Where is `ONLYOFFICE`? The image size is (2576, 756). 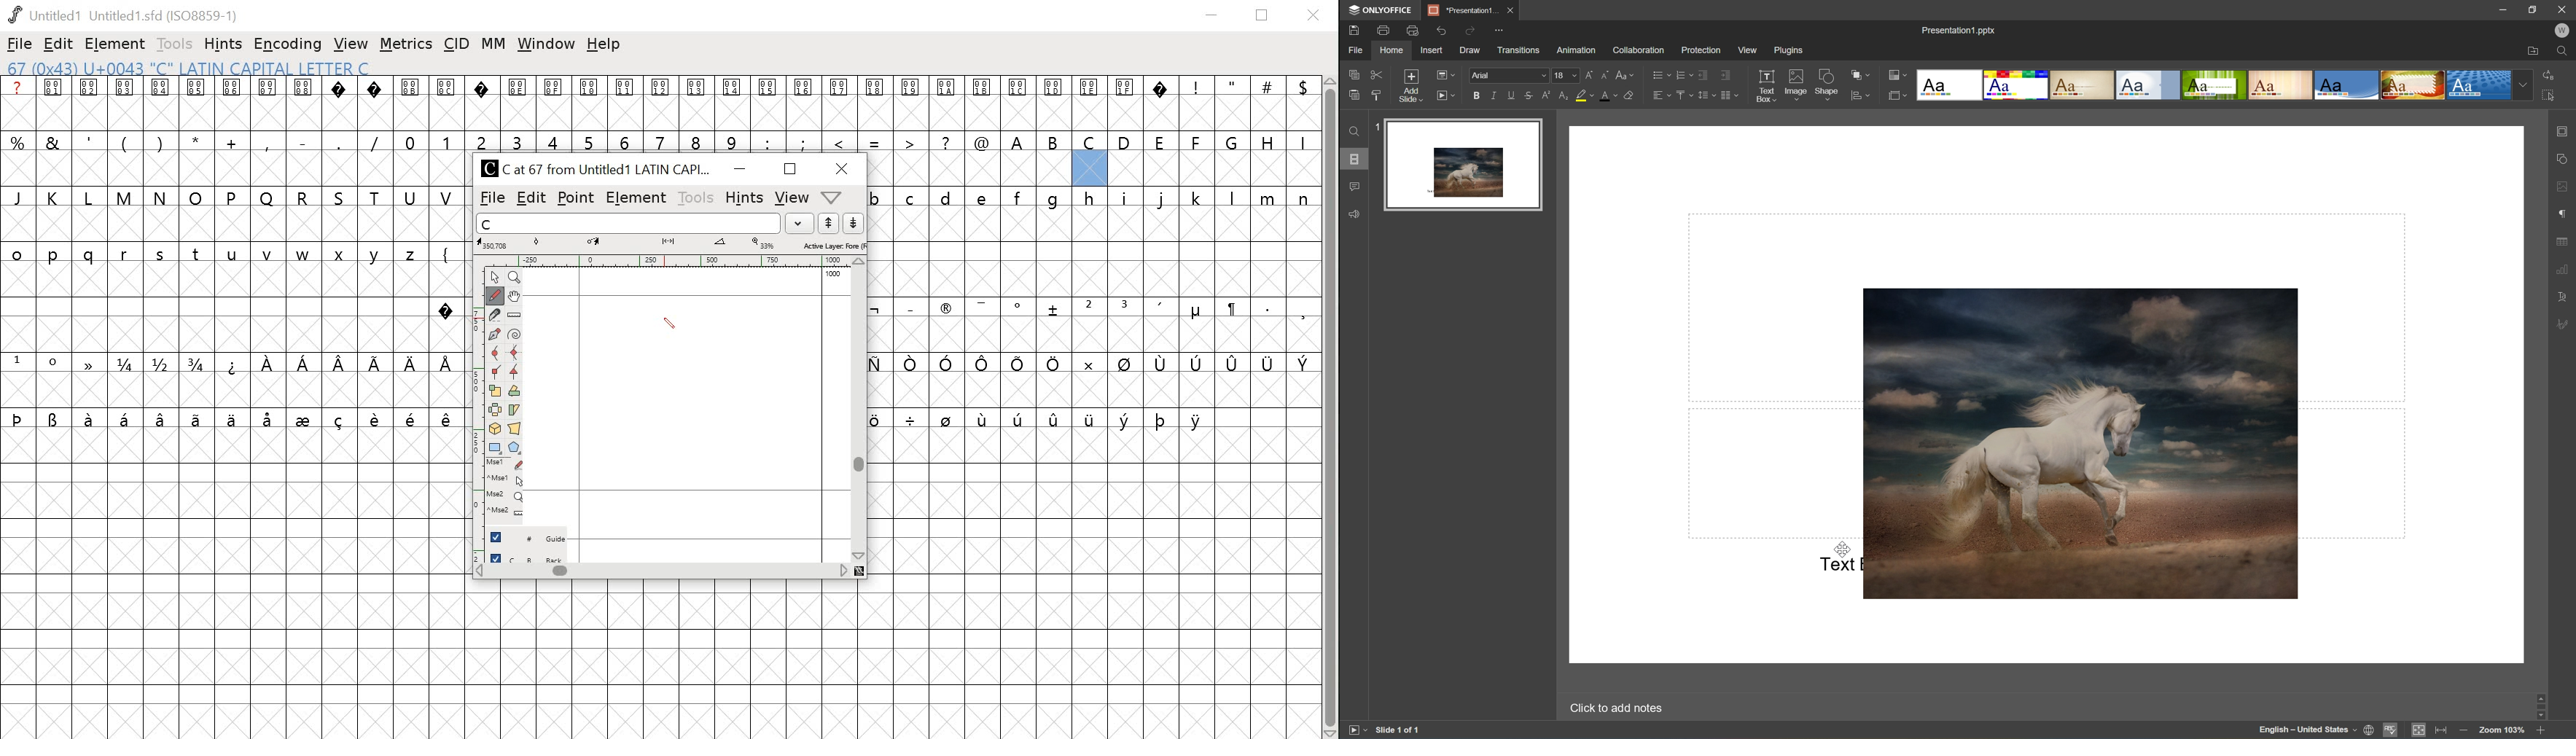 ONLYOFFICE is located at coordinates (1382, 10).